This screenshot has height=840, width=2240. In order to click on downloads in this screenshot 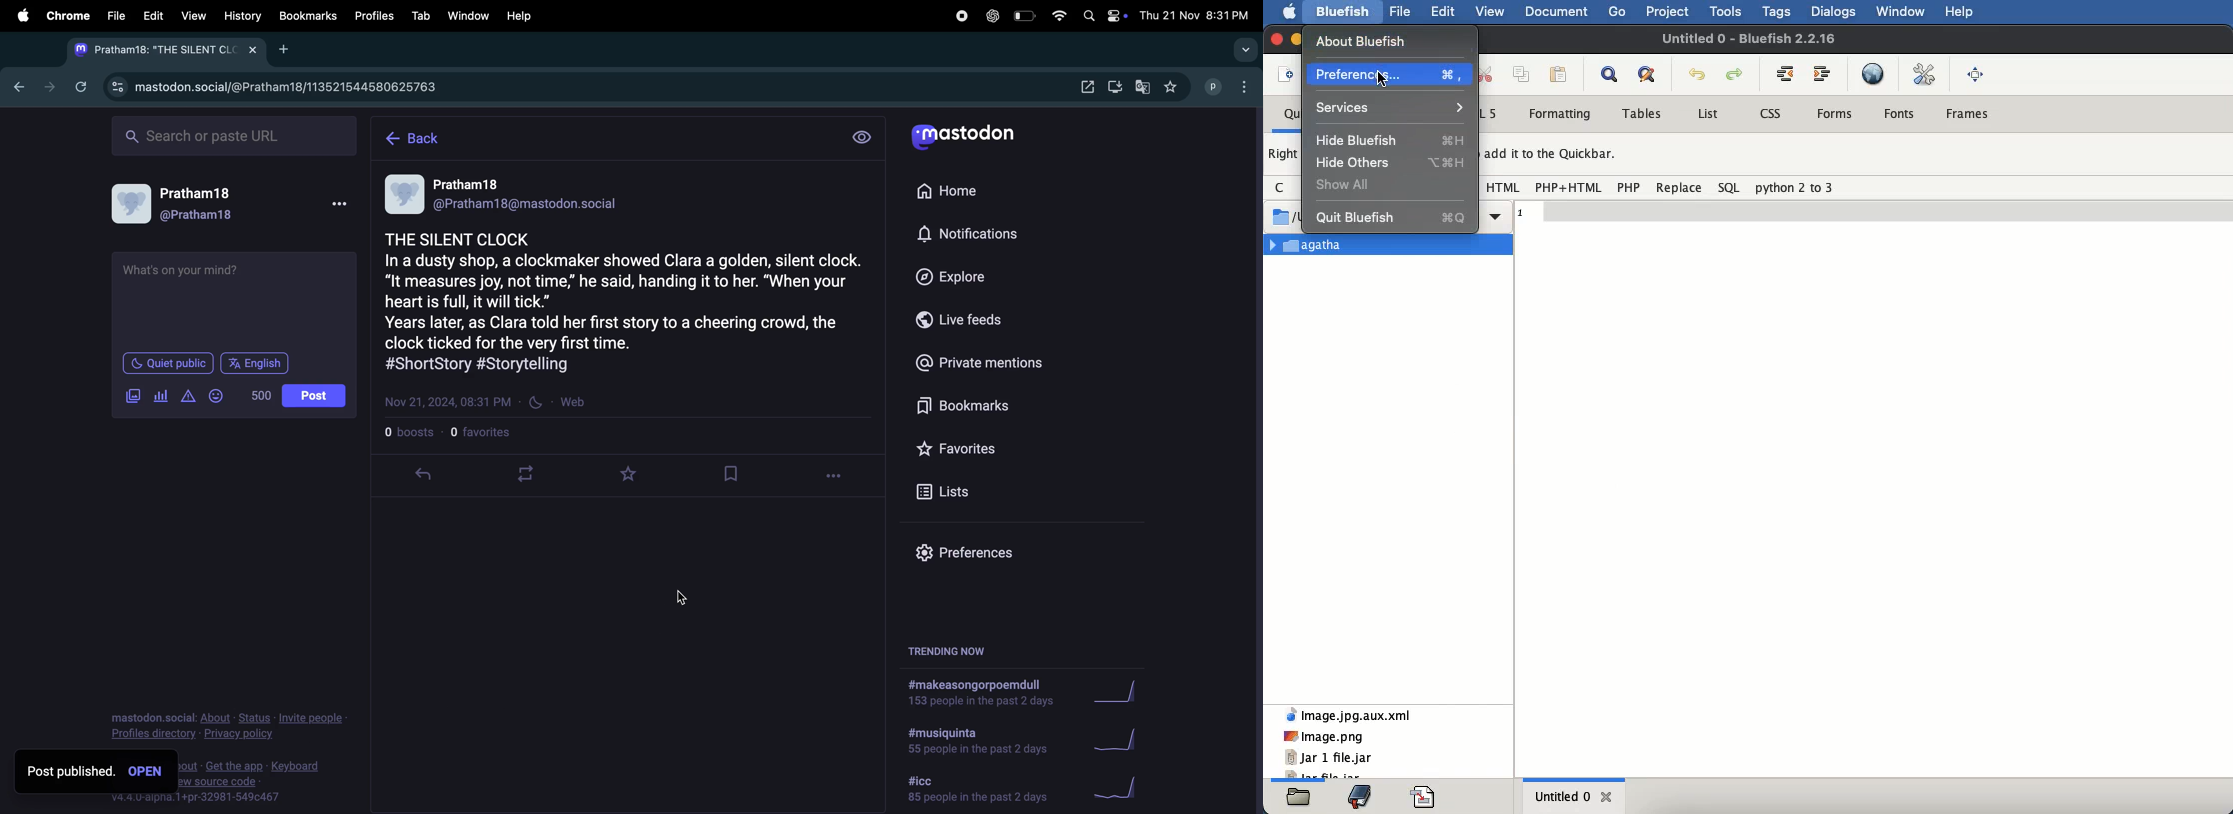, I will do `click(1082, 85)`.